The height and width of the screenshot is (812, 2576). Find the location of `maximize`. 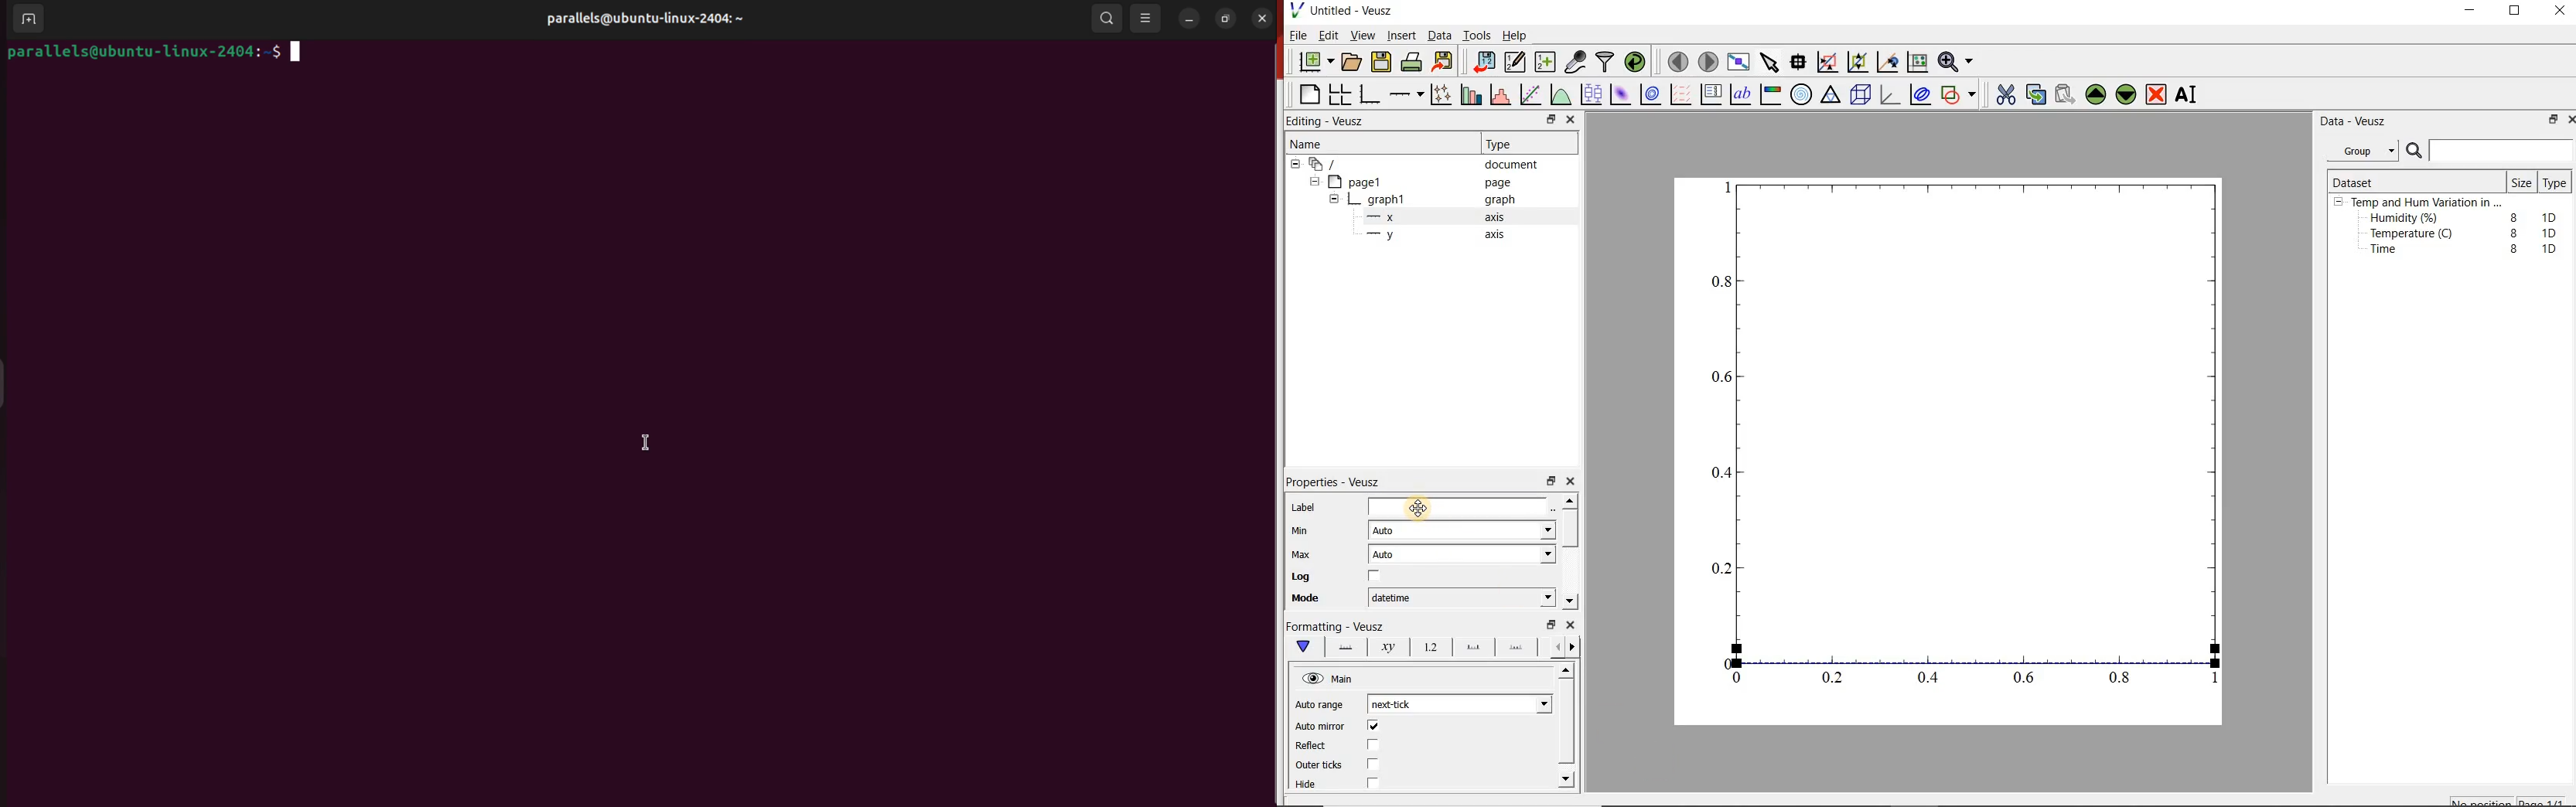

maximize is located at coordinates (2523, 11).